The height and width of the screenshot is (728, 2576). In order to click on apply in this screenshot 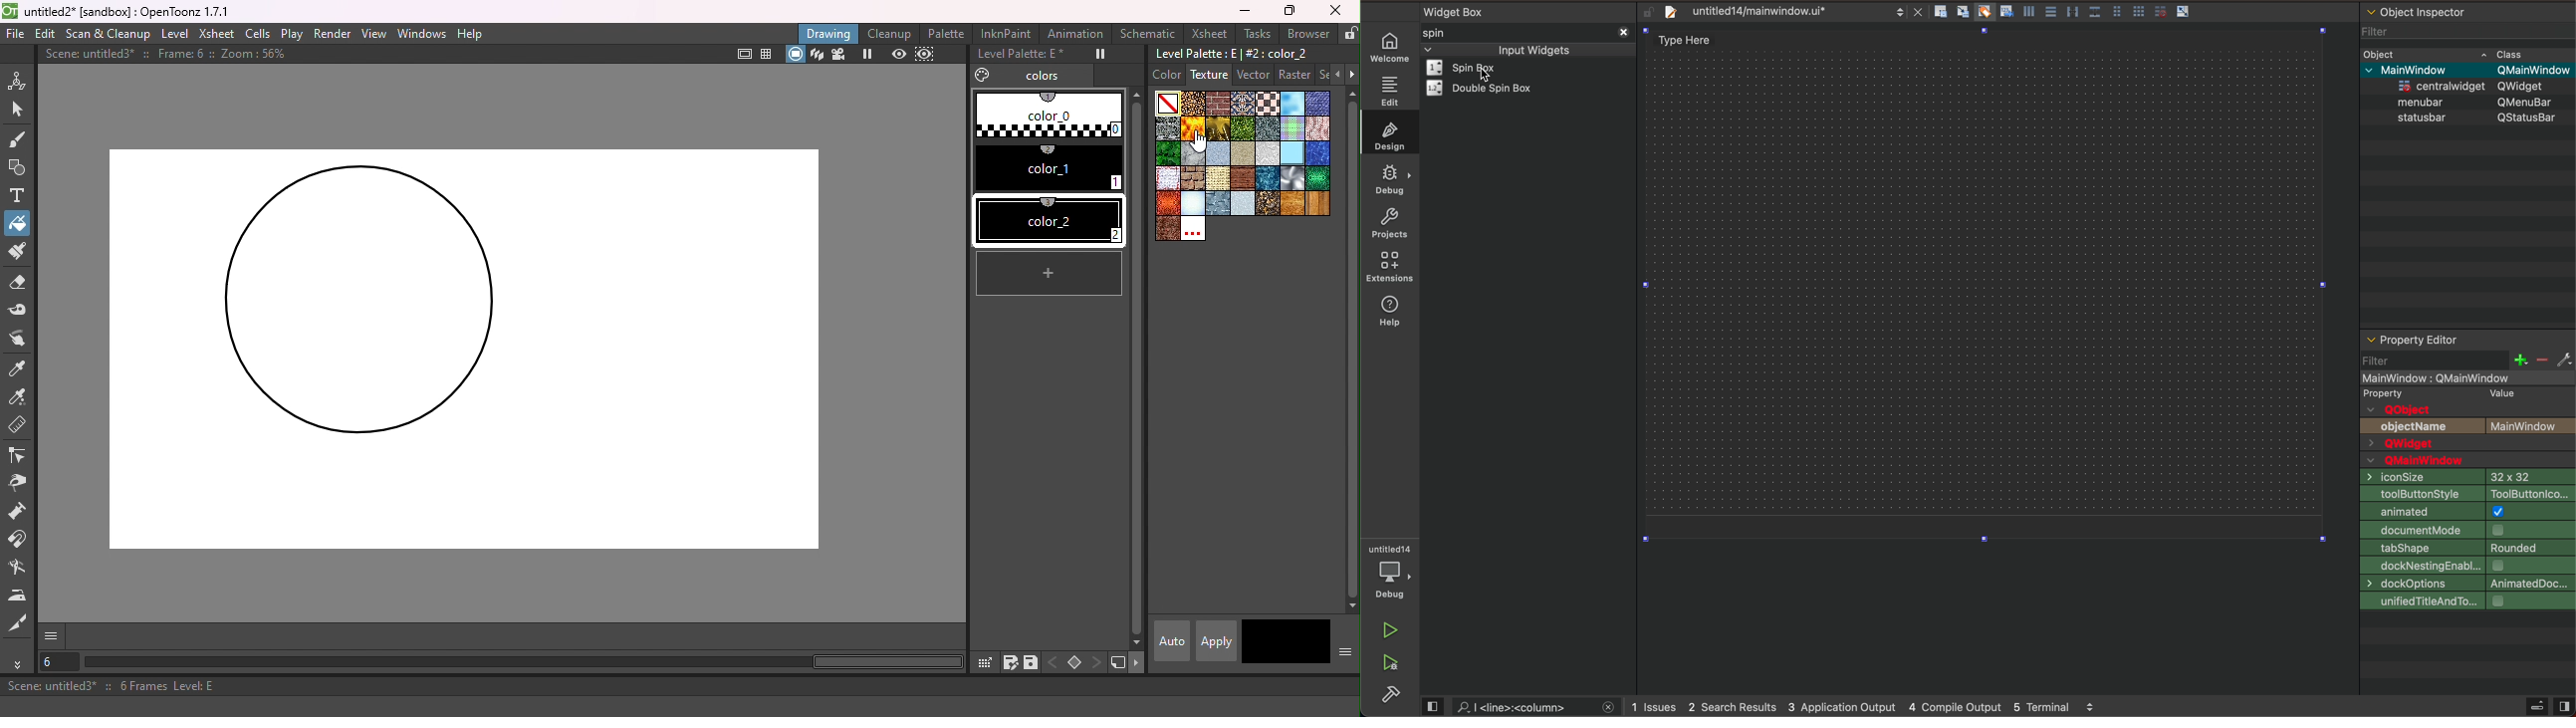, I will do `click(1216, 641)`.